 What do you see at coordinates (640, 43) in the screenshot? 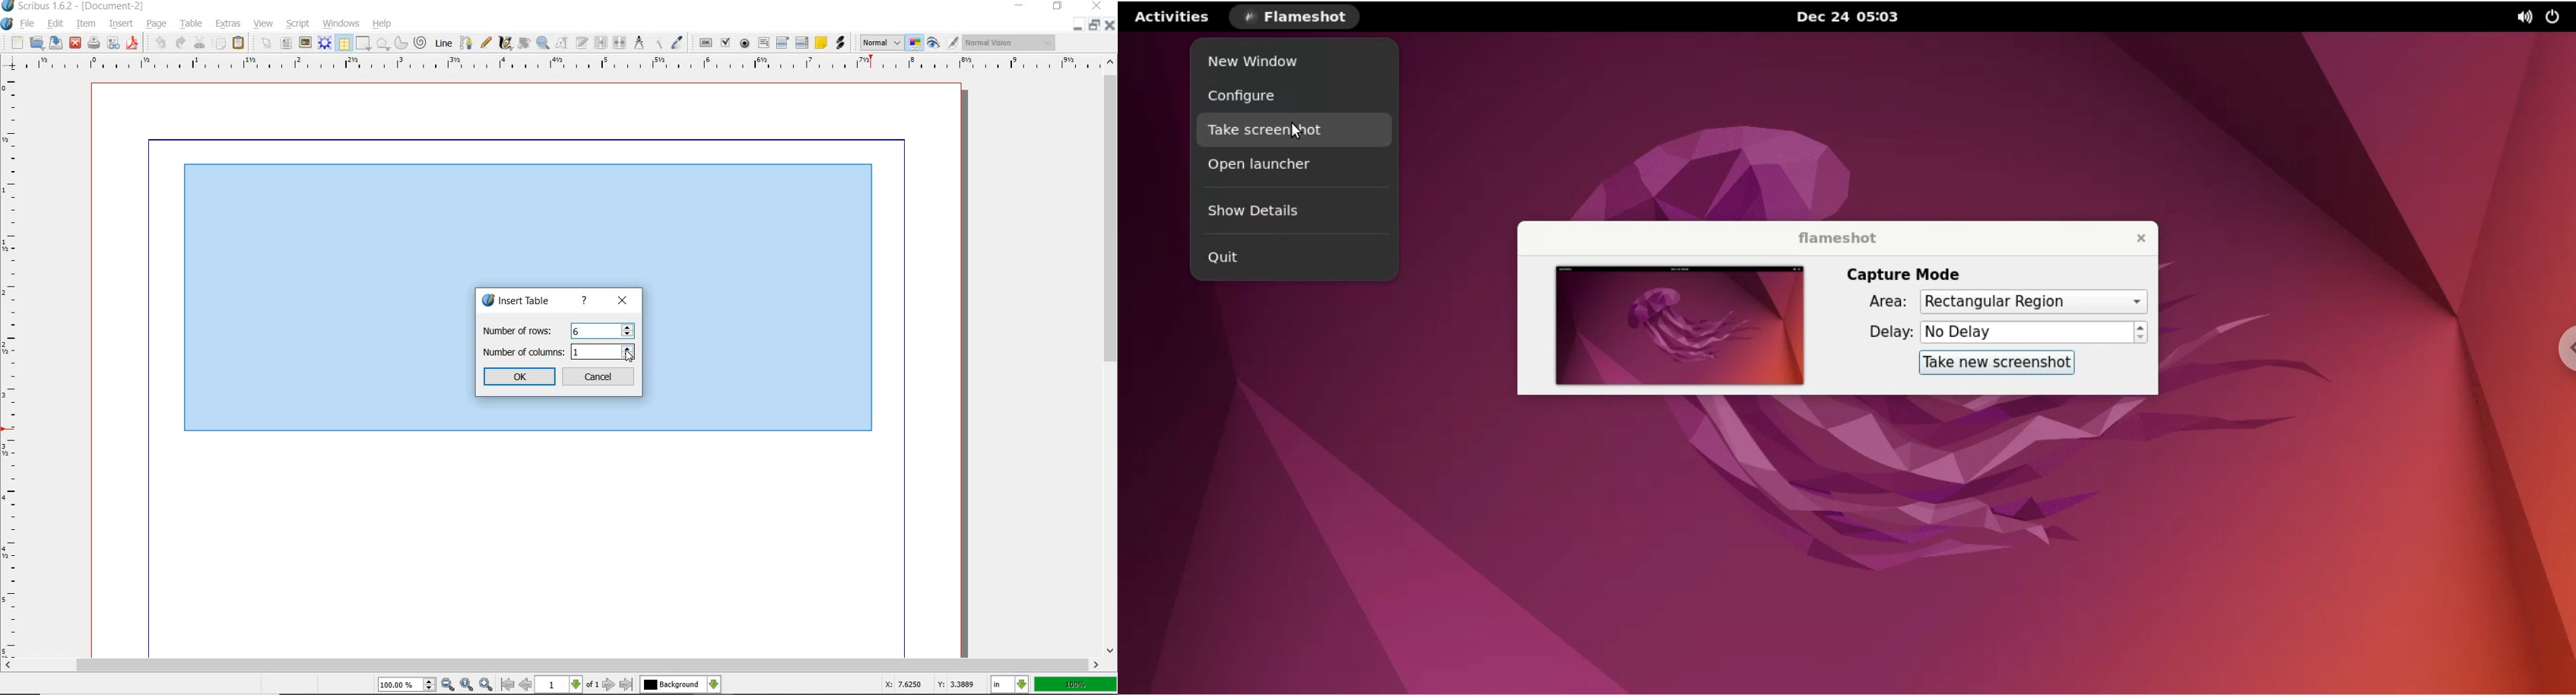
I see `measurements` at bounding box center [640, 43].